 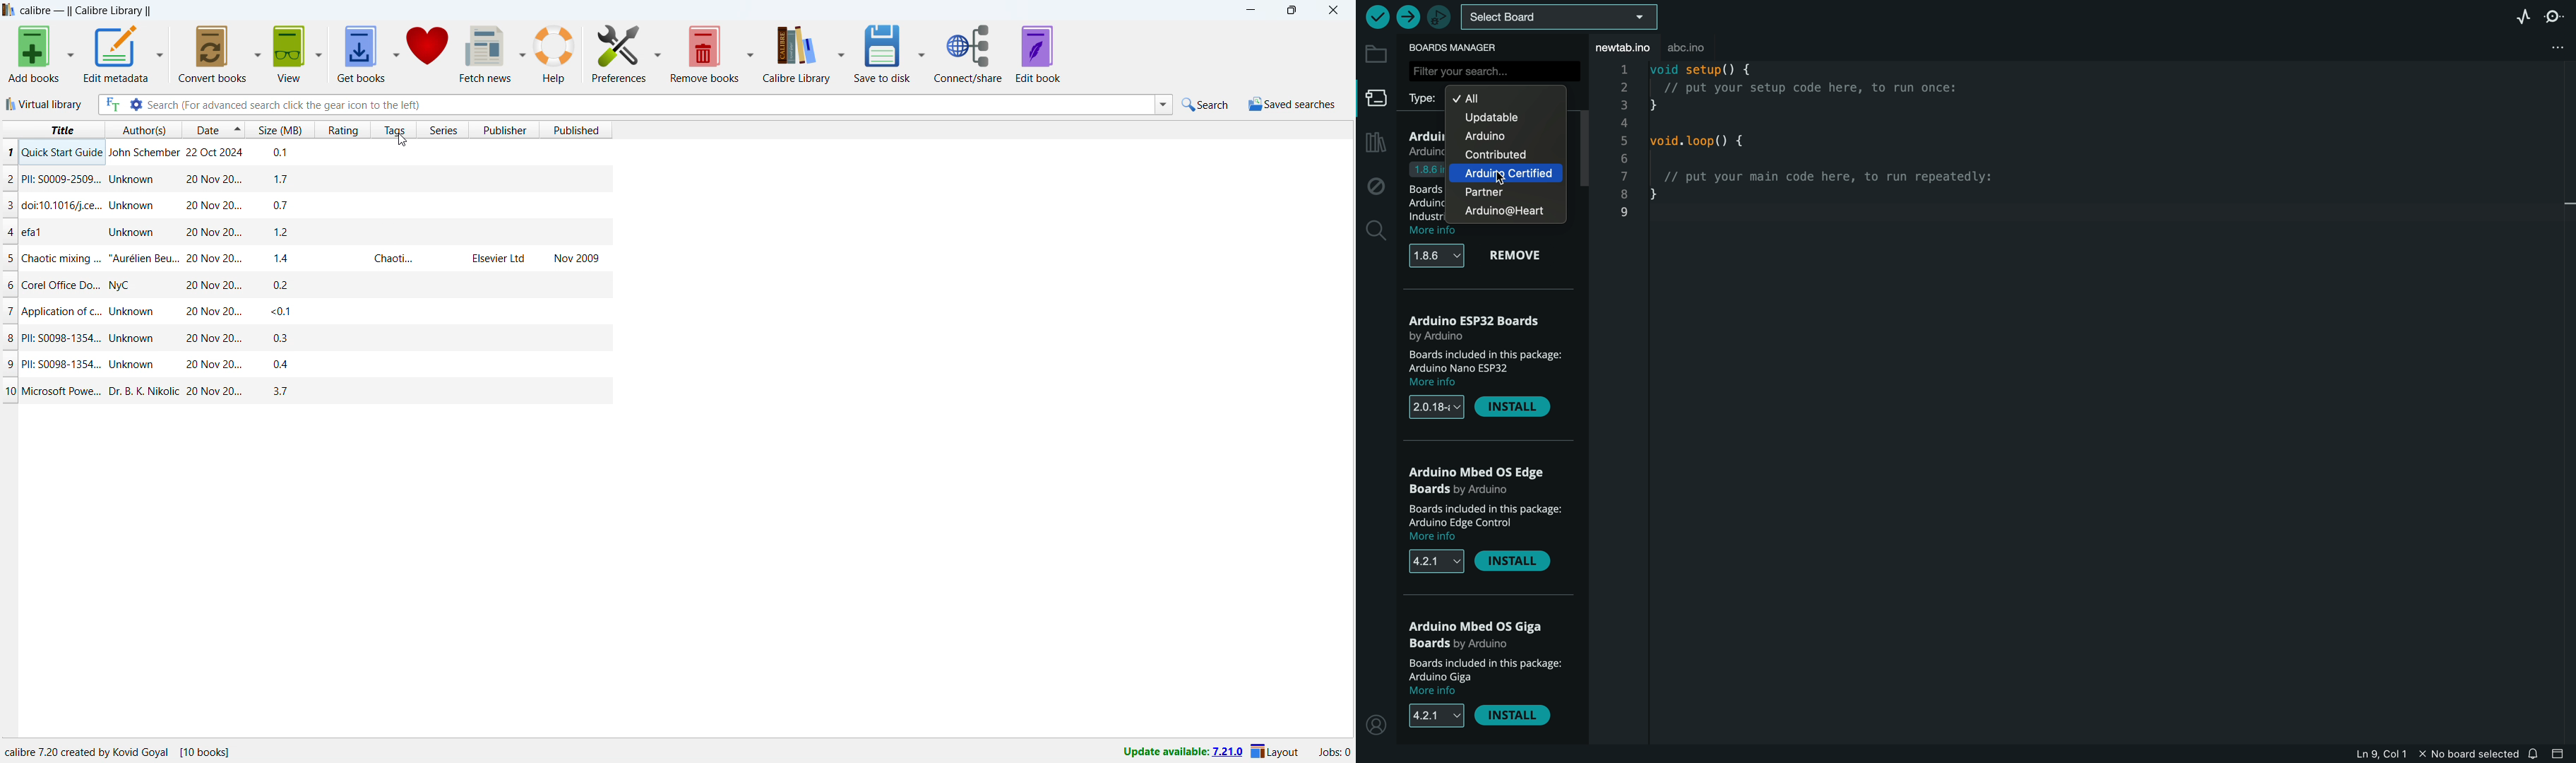 I want to click on layout, so click(x=1277, y=752).